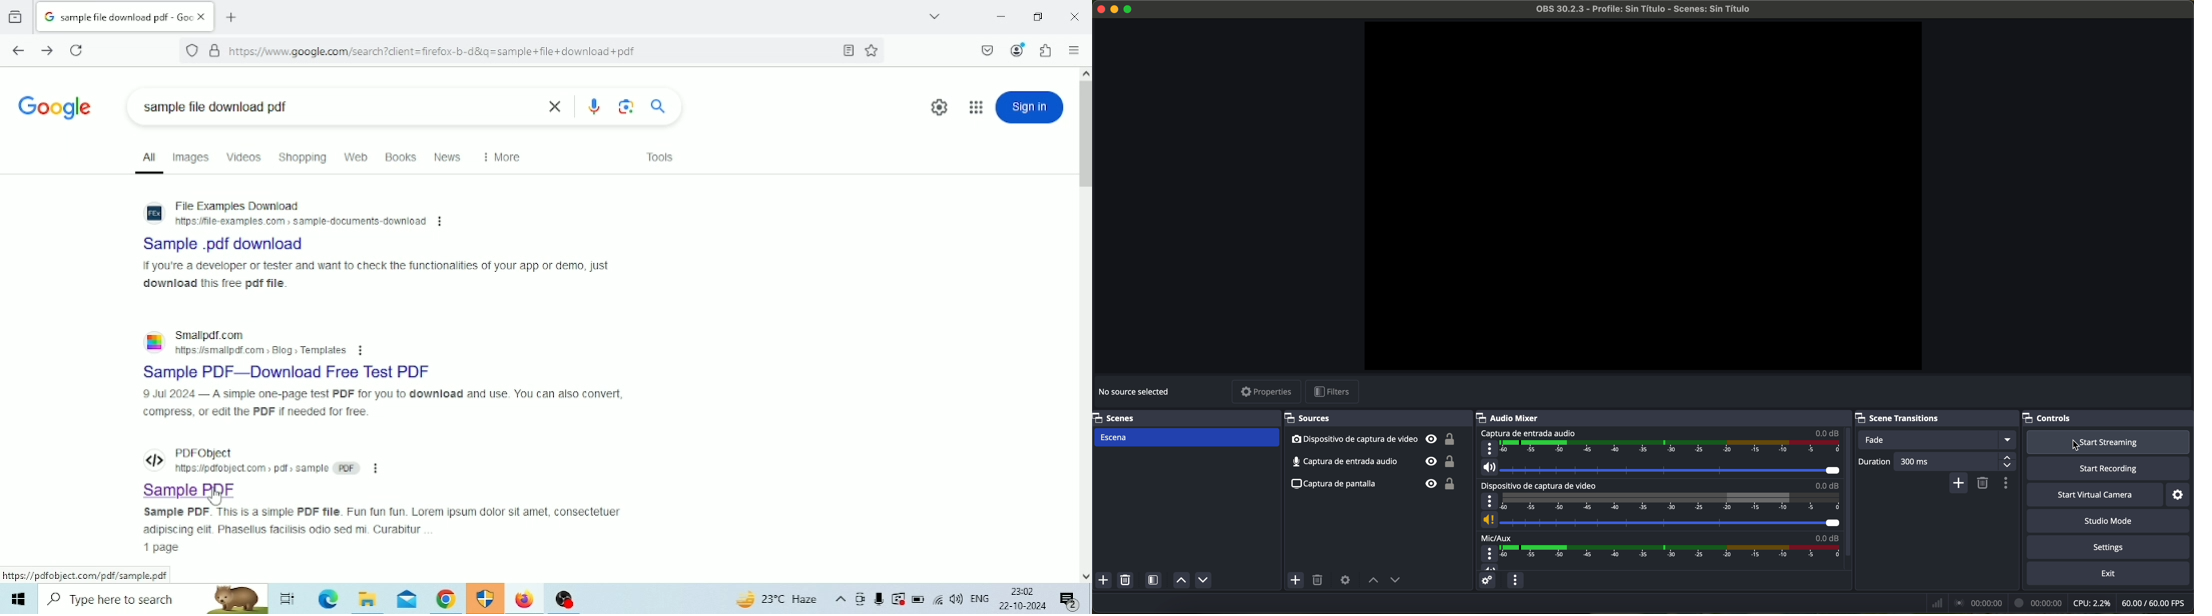 The width and height of the screenshot is (2212, 616). What do you see at coordinates (1187, 437) in the screenshot?
I see `scene` at bounding box center [1187, 437].